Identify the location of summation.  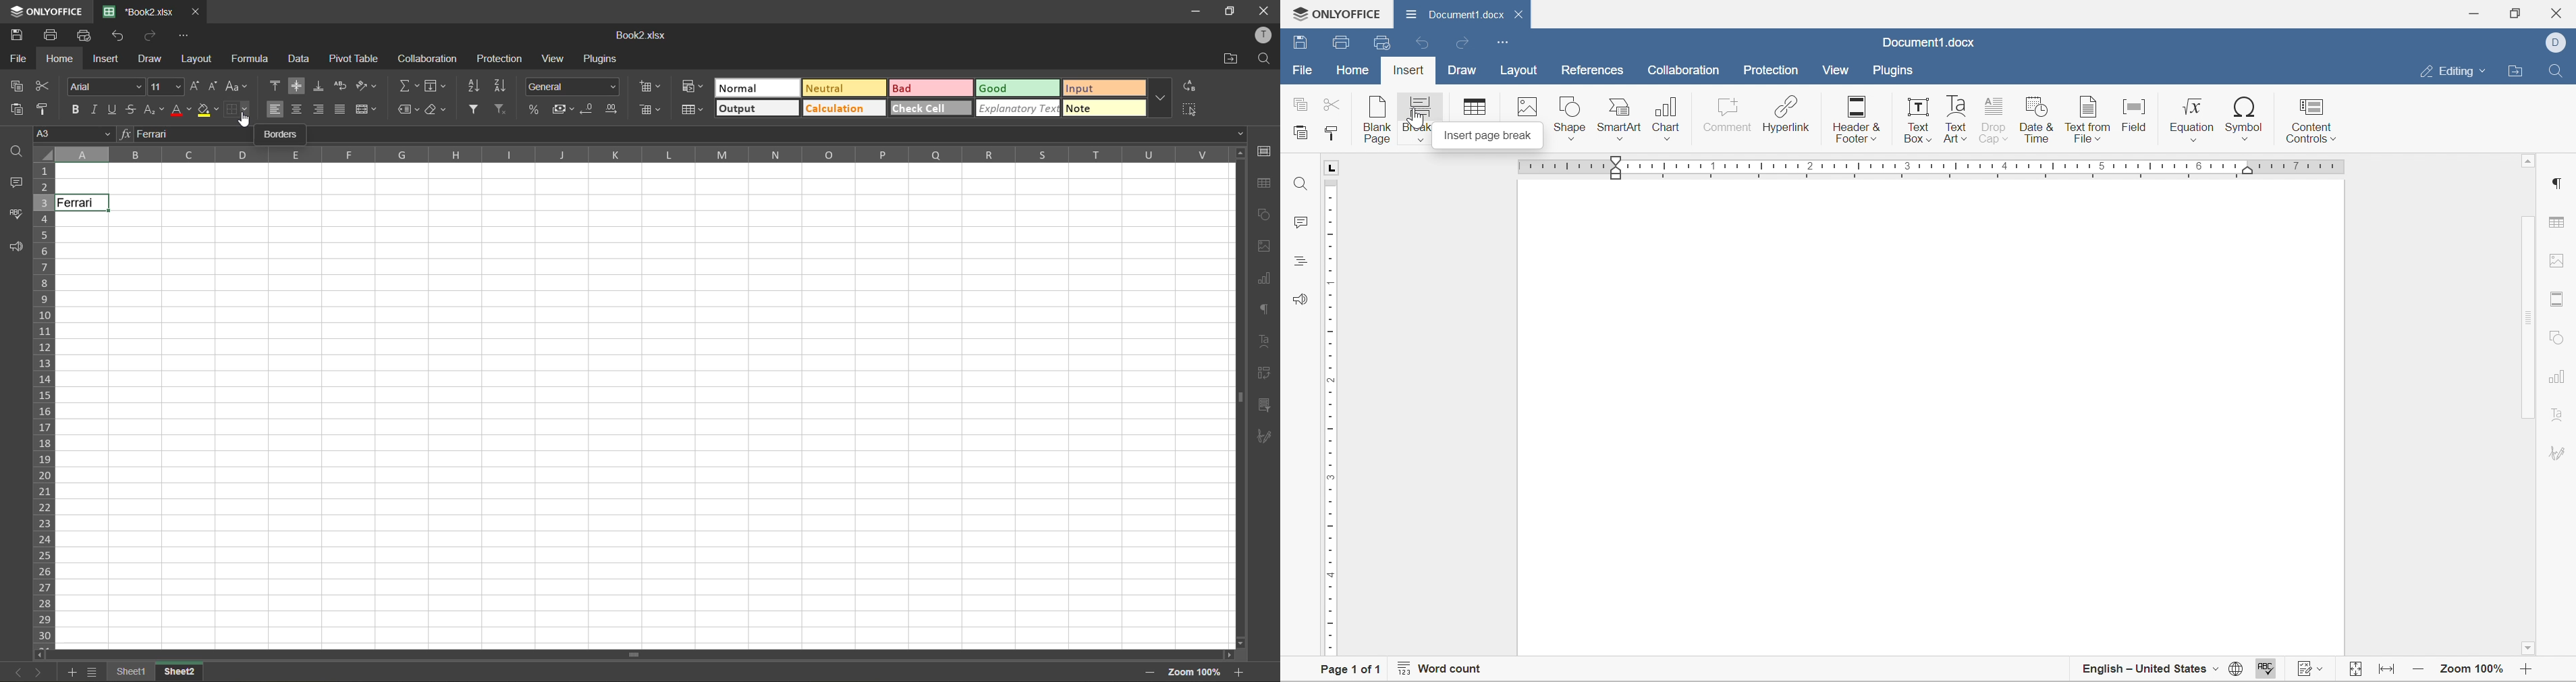
(406, 86).